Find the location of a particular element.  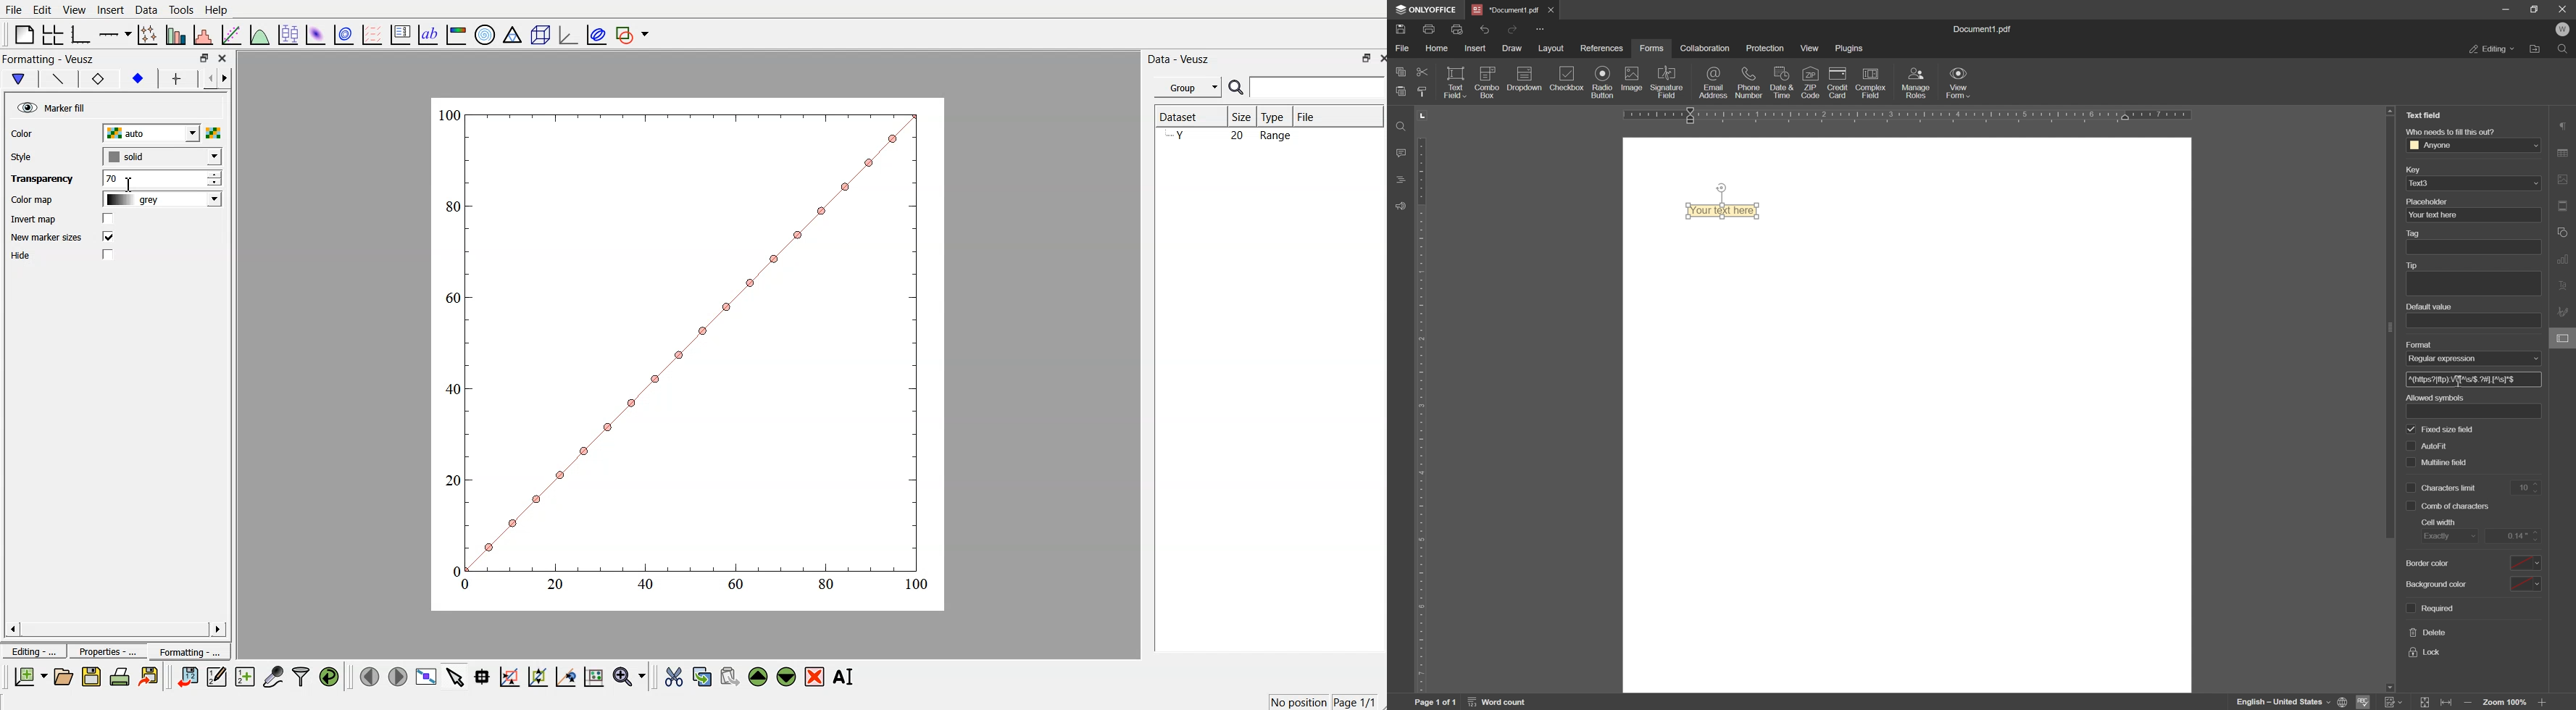

Transparency is located at coordinates (38, 179).